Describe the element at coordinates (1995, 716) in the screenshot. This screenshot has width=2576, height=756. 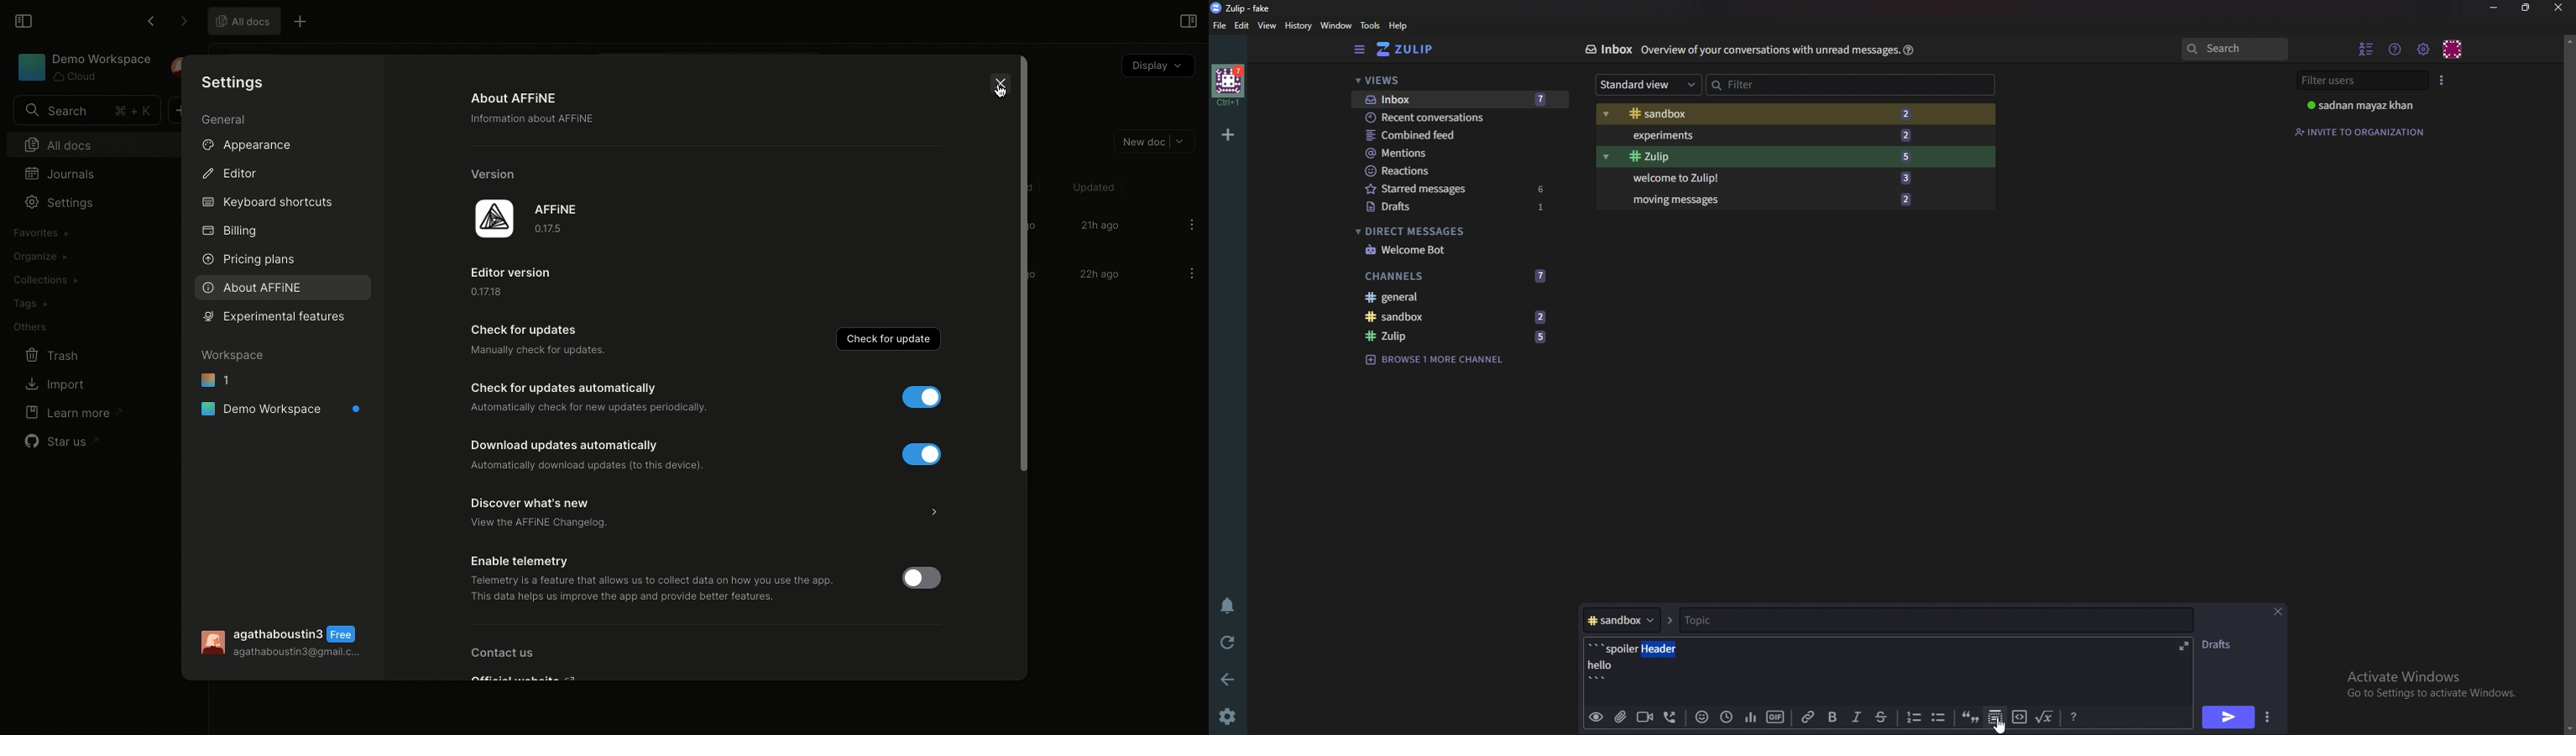
I see `Spoiler` at that location.